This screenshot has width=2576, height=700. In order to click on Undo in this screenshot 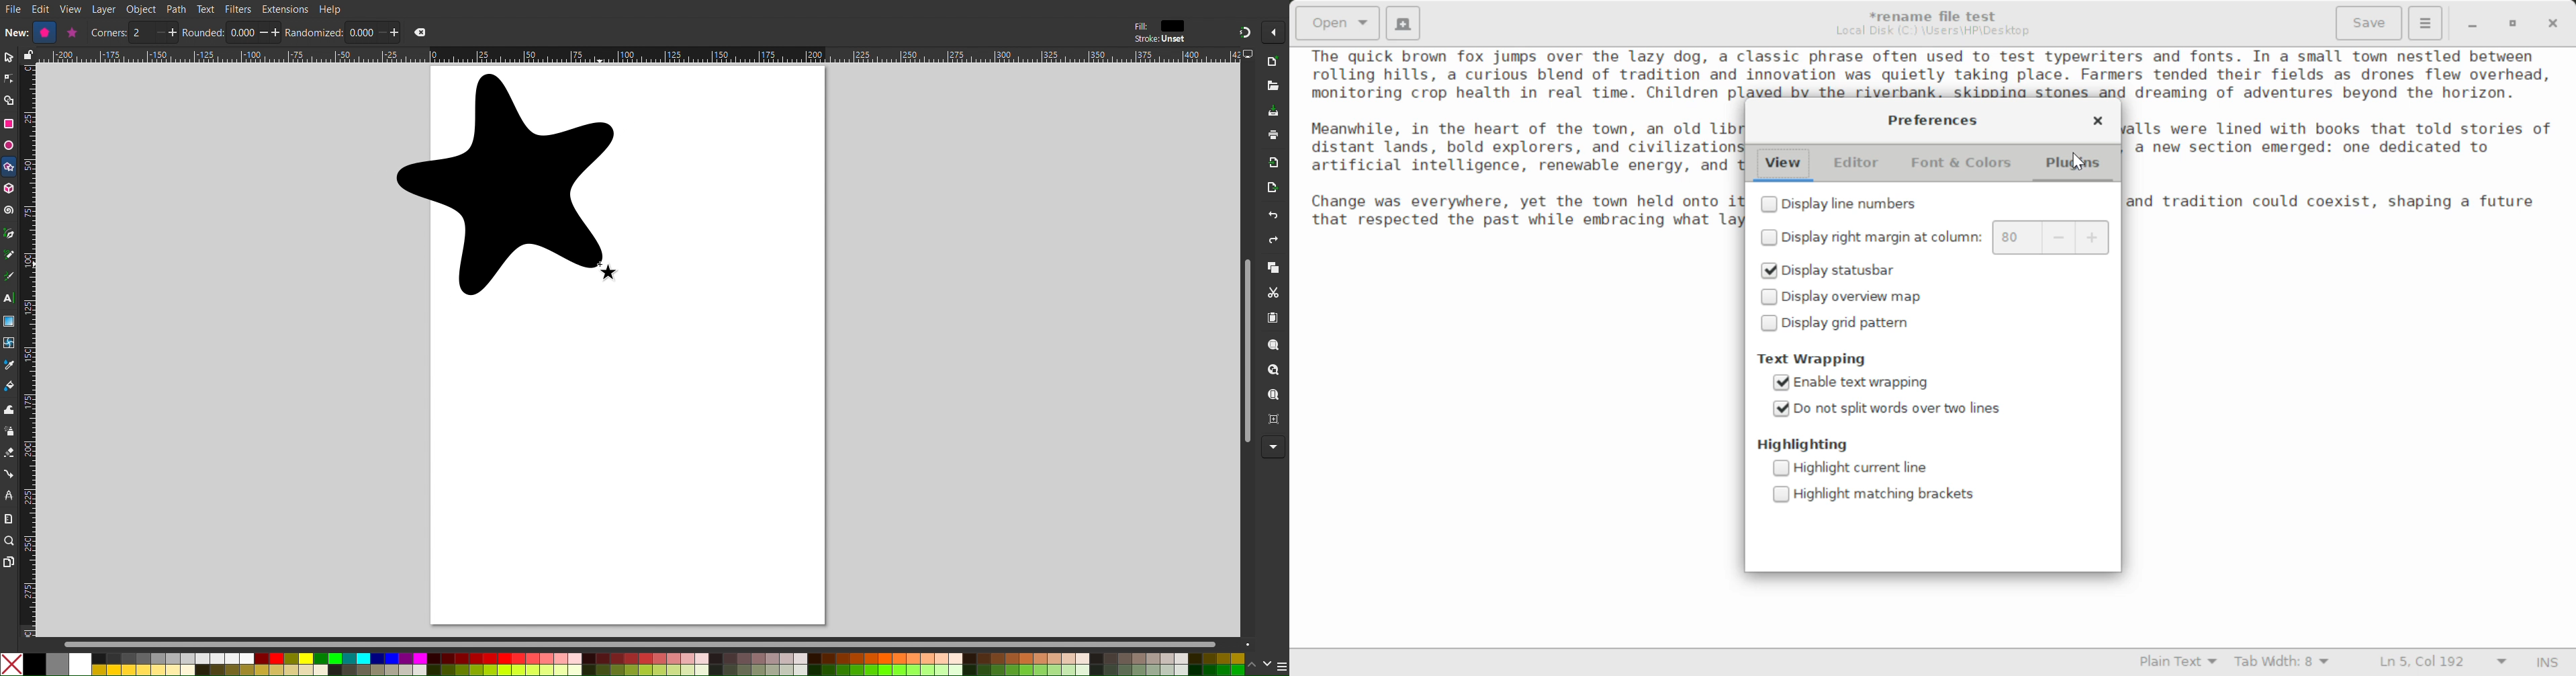, I will do `click(1273, 217)`.